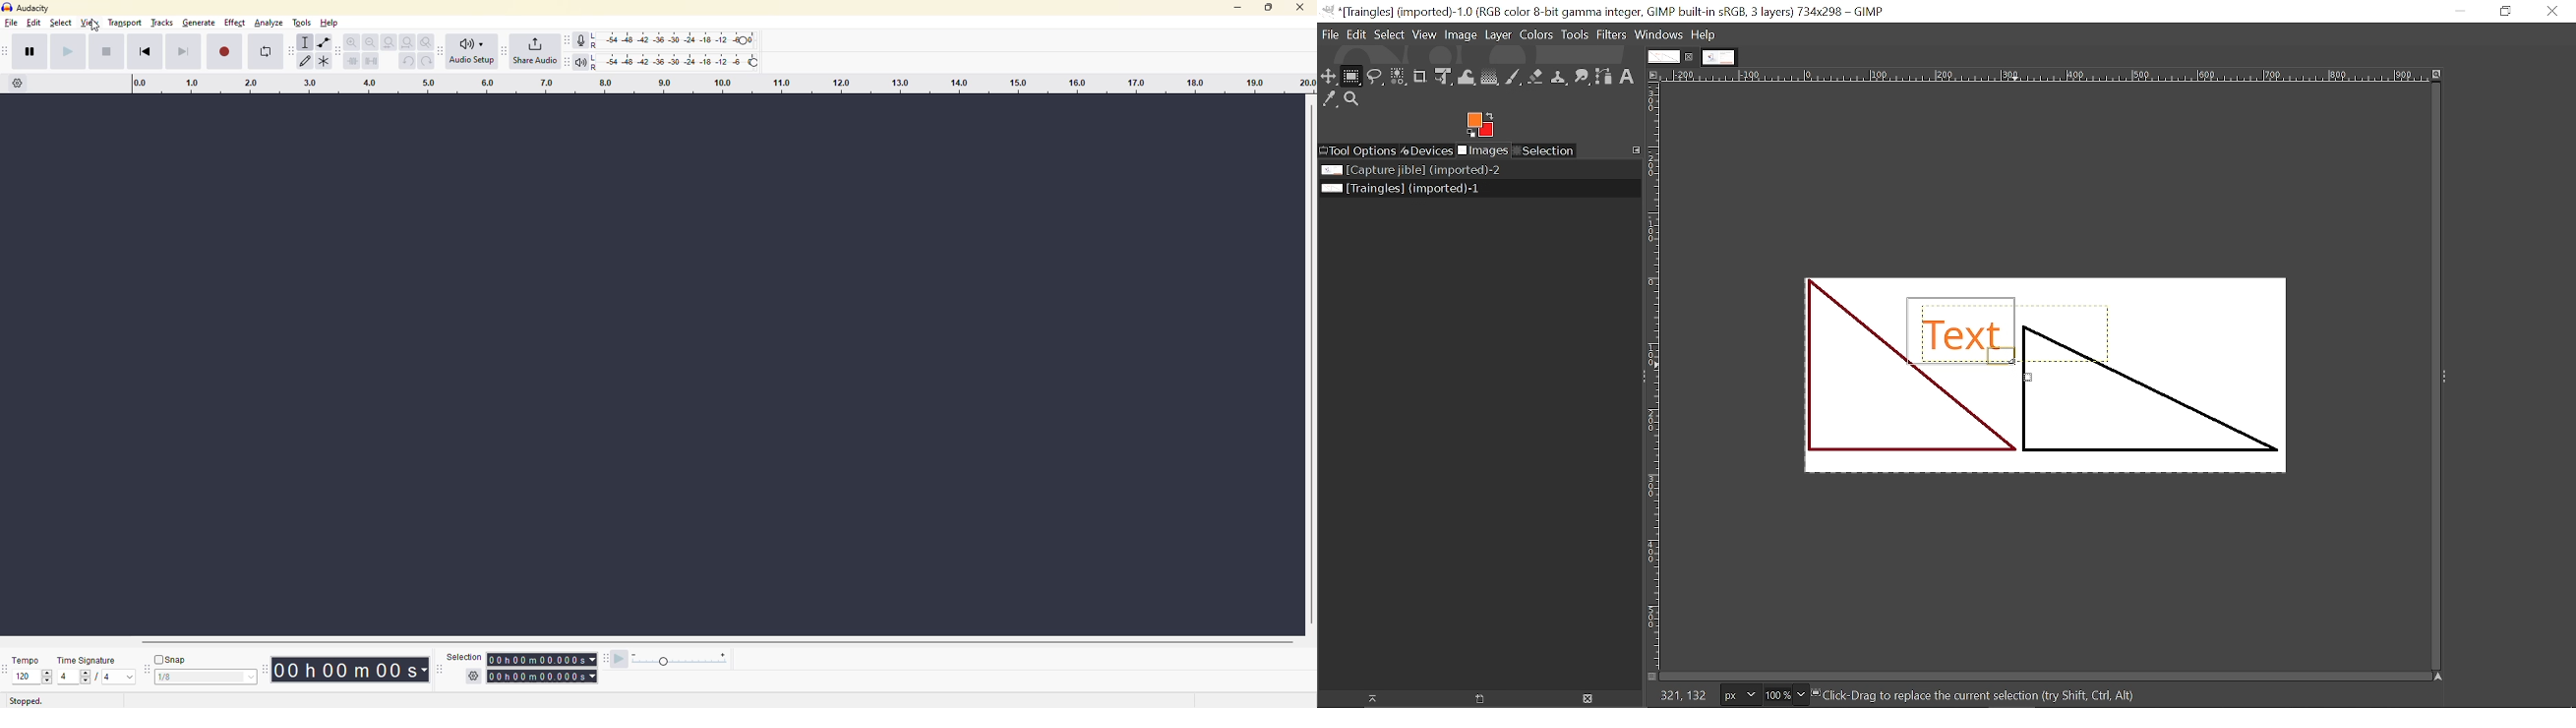  What do you see at coordinates (2507, 12) in the screenshot?
I see `Restore down` at bounding box center [2507, 12].